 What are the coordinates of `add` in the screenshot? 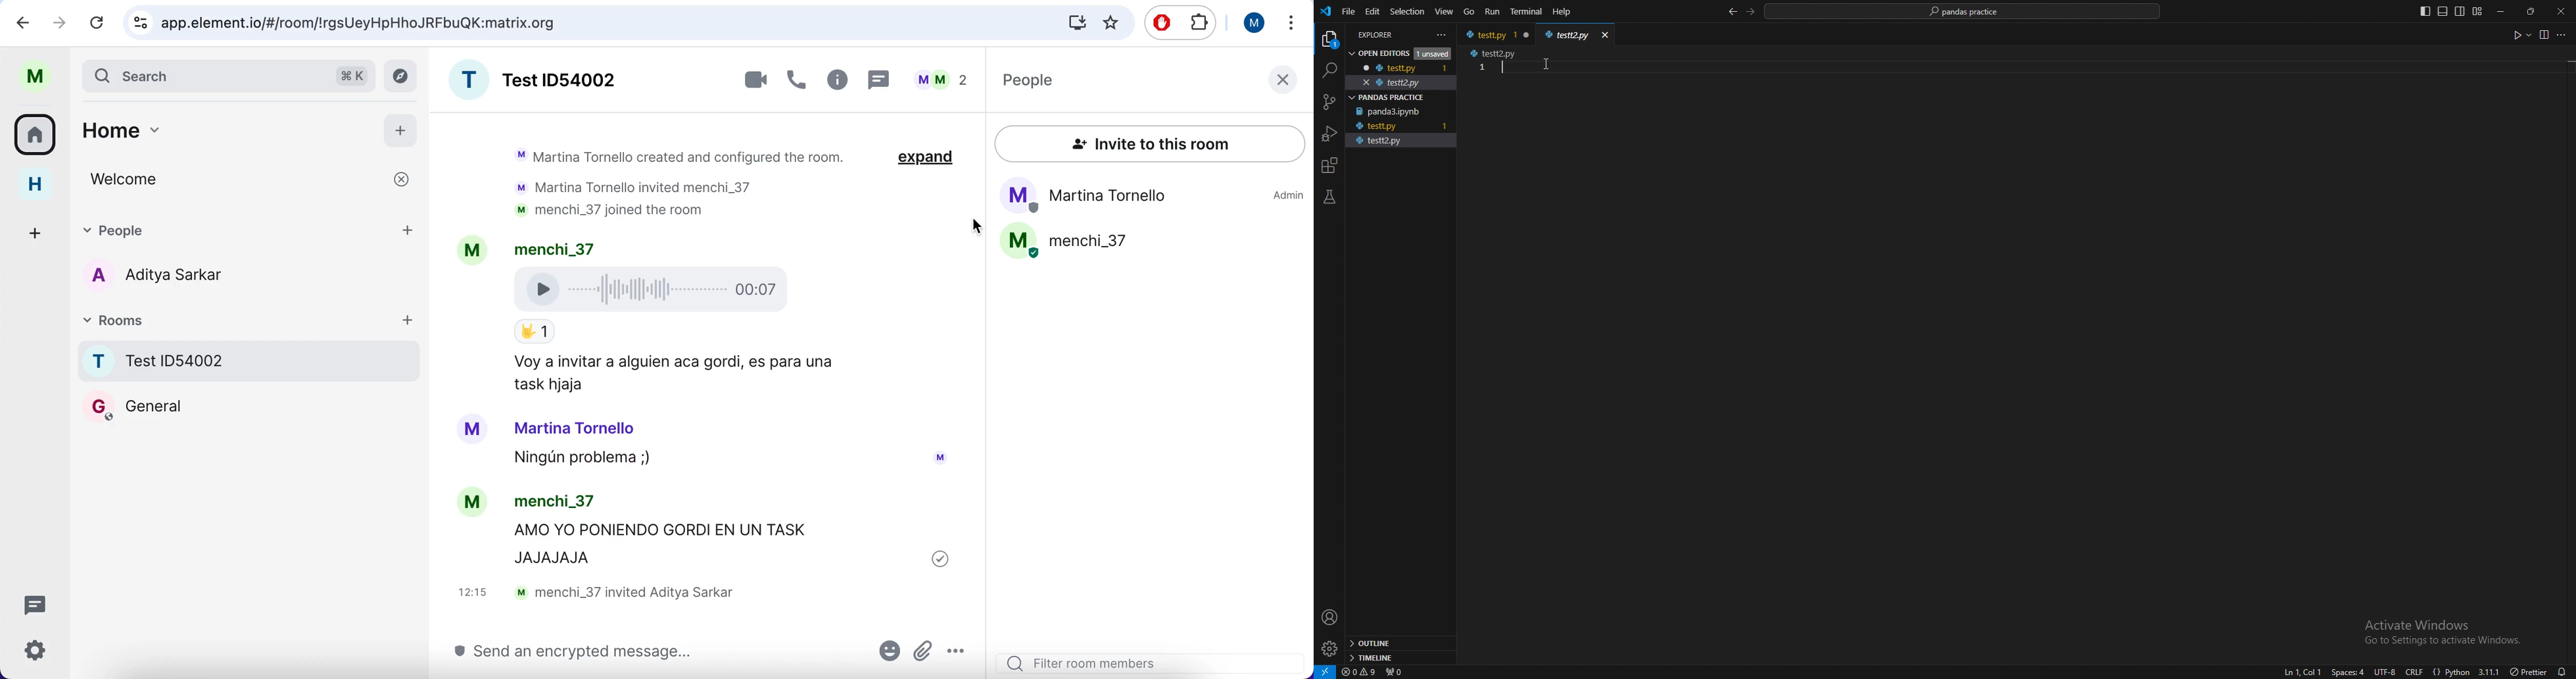 It's located at (33, 231).